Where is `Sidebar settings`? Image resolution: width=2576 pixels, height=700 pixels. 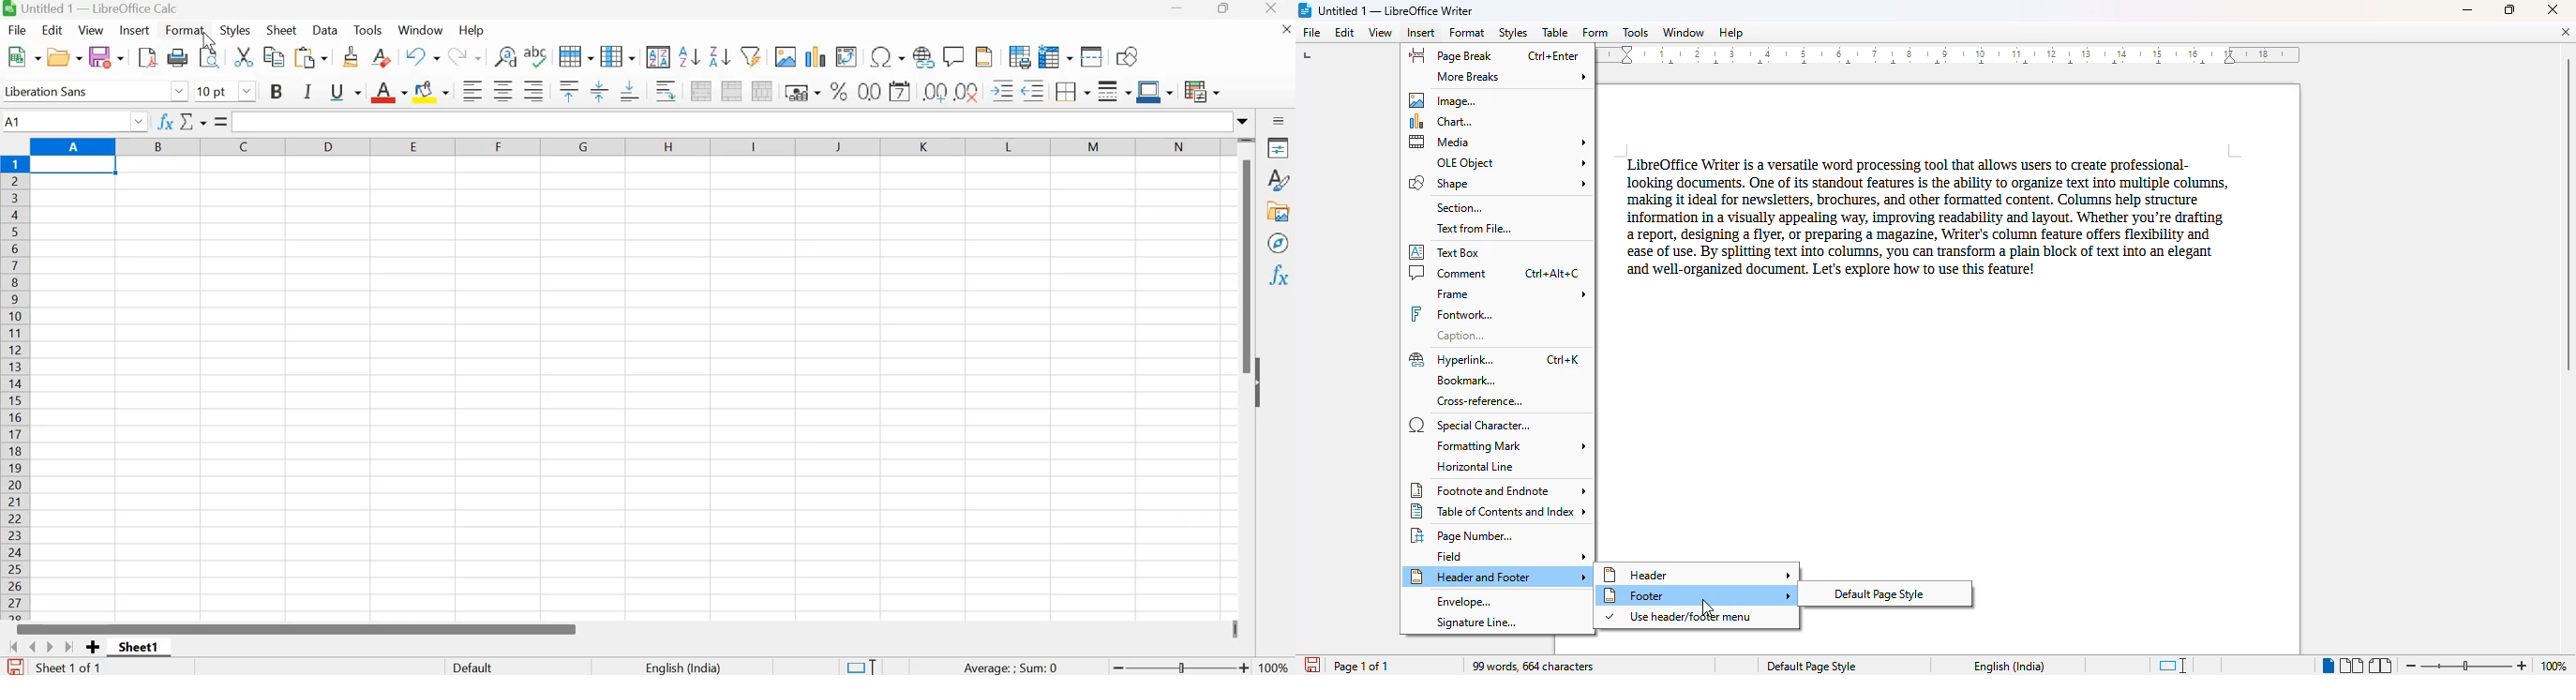 Sidebar settings is located at coordinates (1278, 119).